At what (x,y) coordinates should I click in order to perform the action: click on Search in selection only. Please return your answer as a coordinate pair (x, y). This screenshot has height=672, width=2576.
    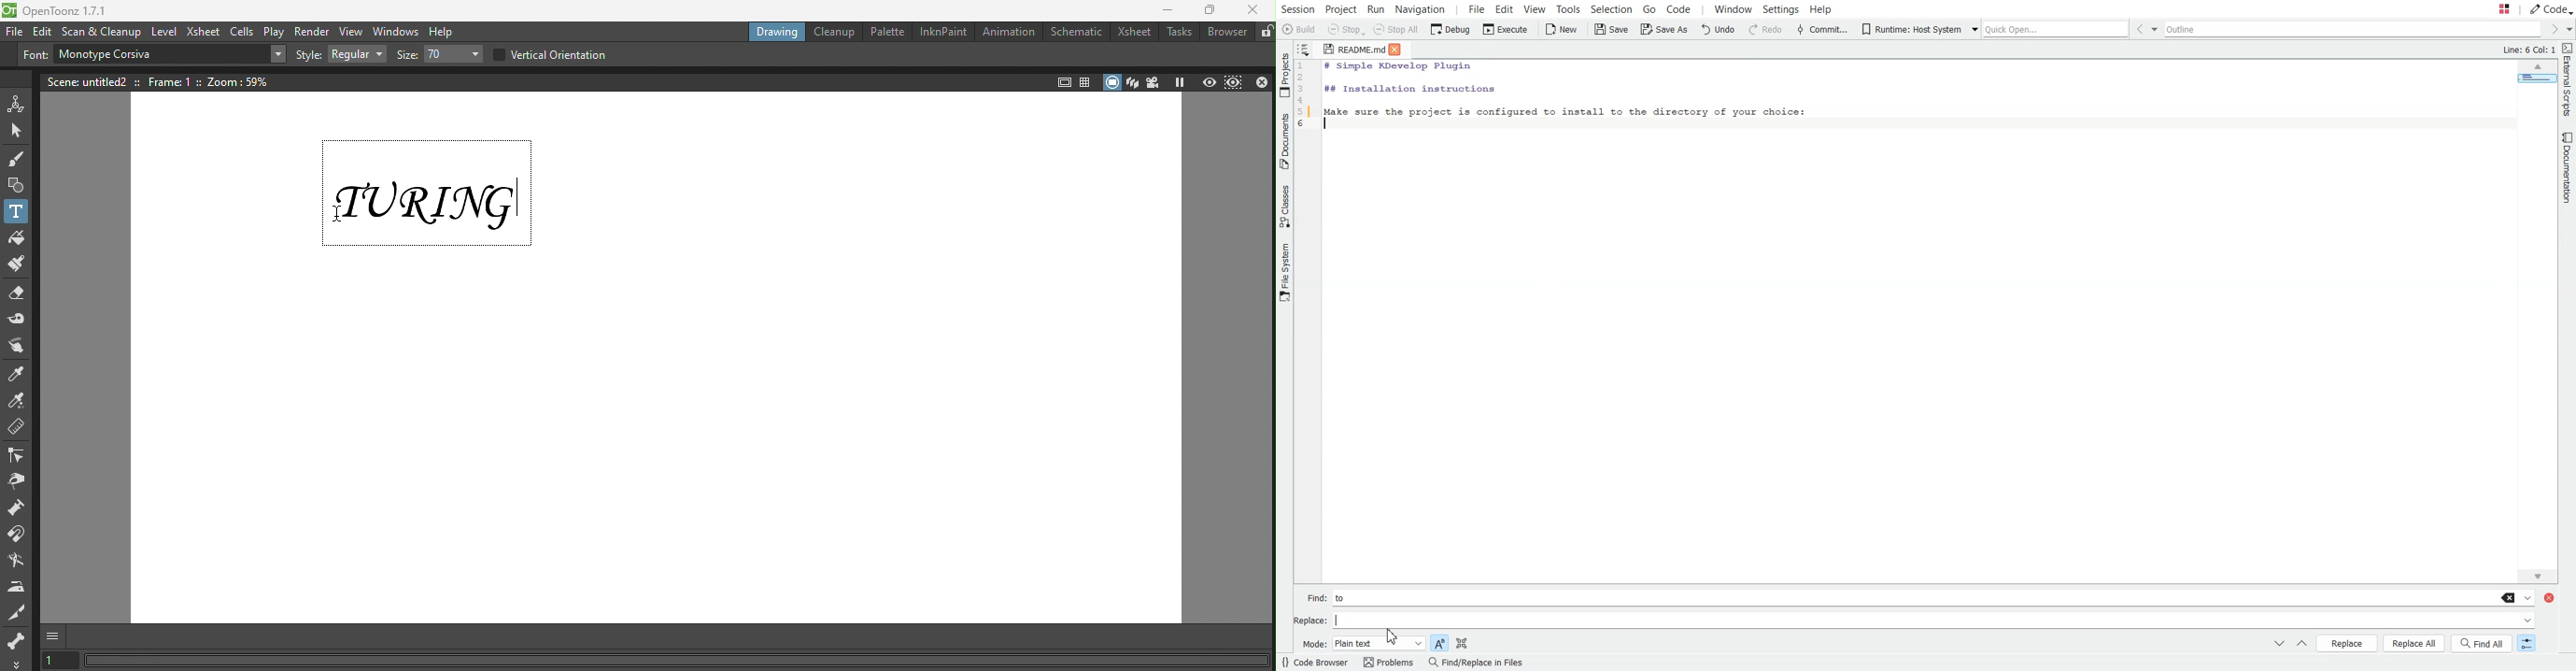
    Looking at the image, I should click on (1461, 642).